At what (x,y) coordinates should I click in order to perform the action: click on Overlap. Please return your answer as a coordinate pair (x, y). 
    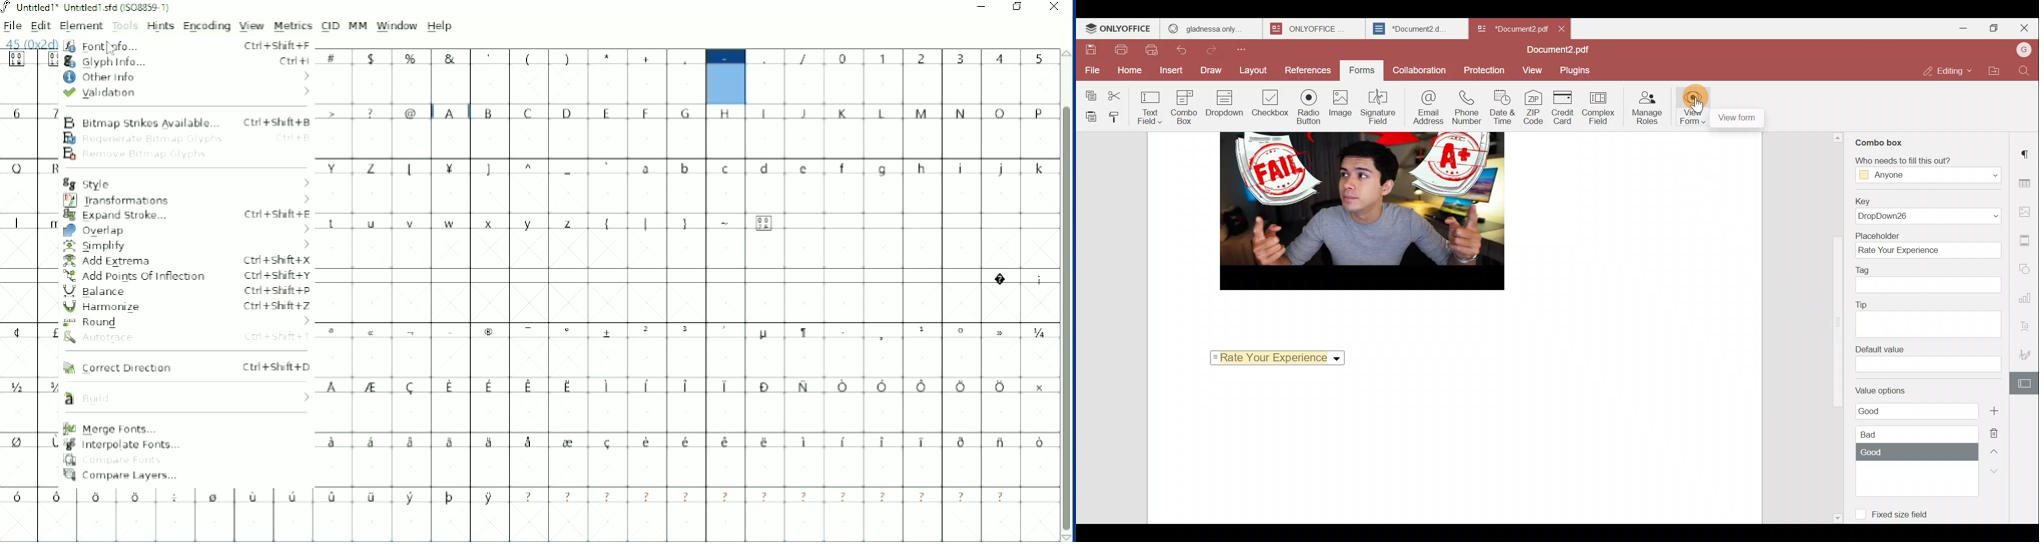
    Looking at the image, I should click on (188, 230).